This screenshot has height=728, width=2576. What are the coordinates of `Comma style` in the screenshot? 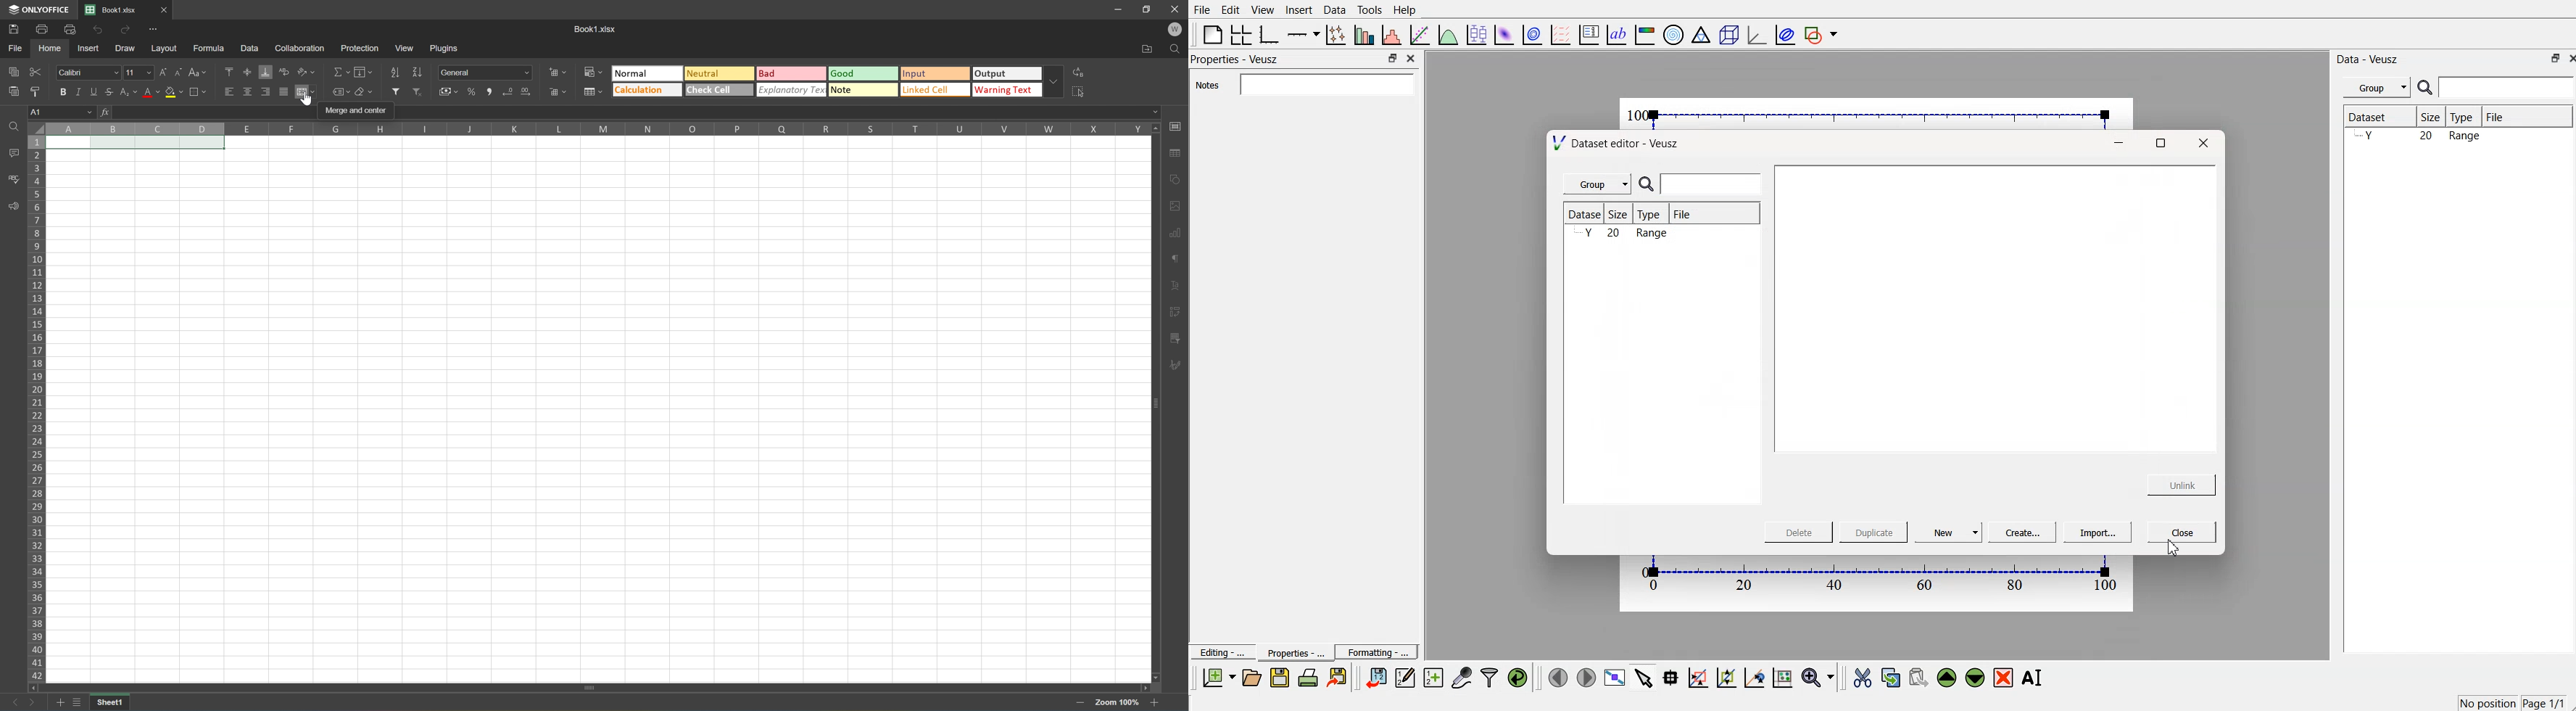 It's located at (492, 92).